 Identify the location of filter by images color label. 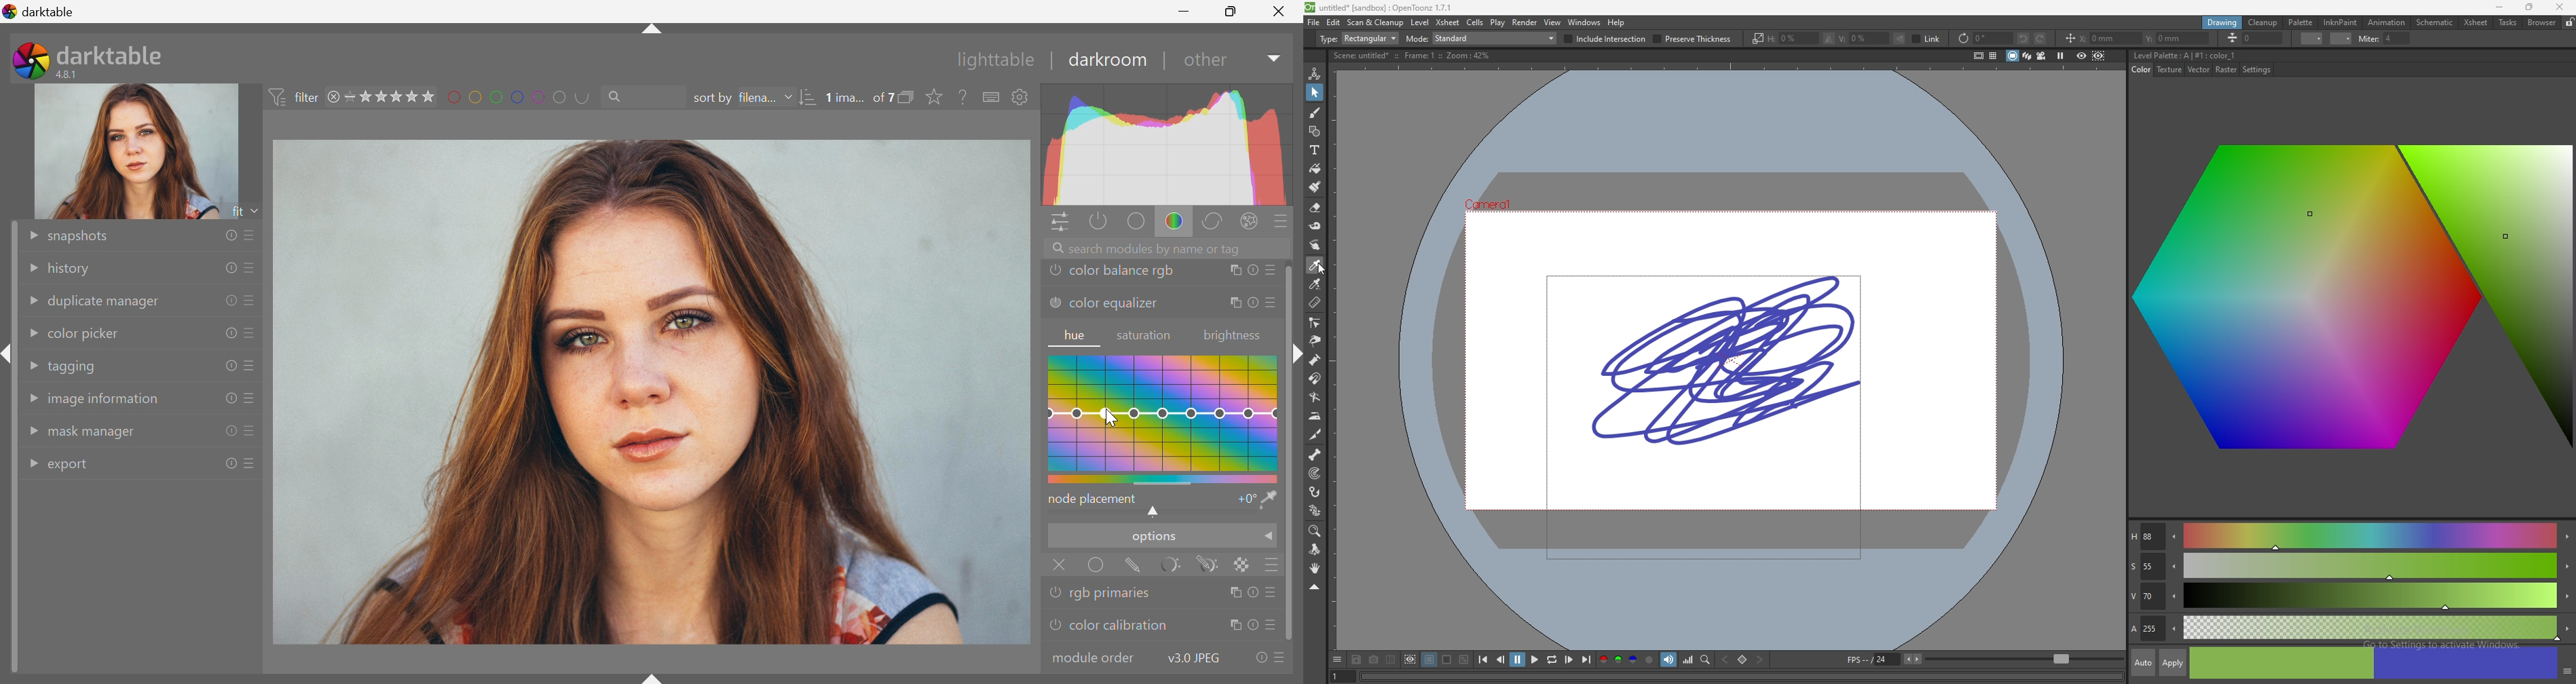
(522, 96).